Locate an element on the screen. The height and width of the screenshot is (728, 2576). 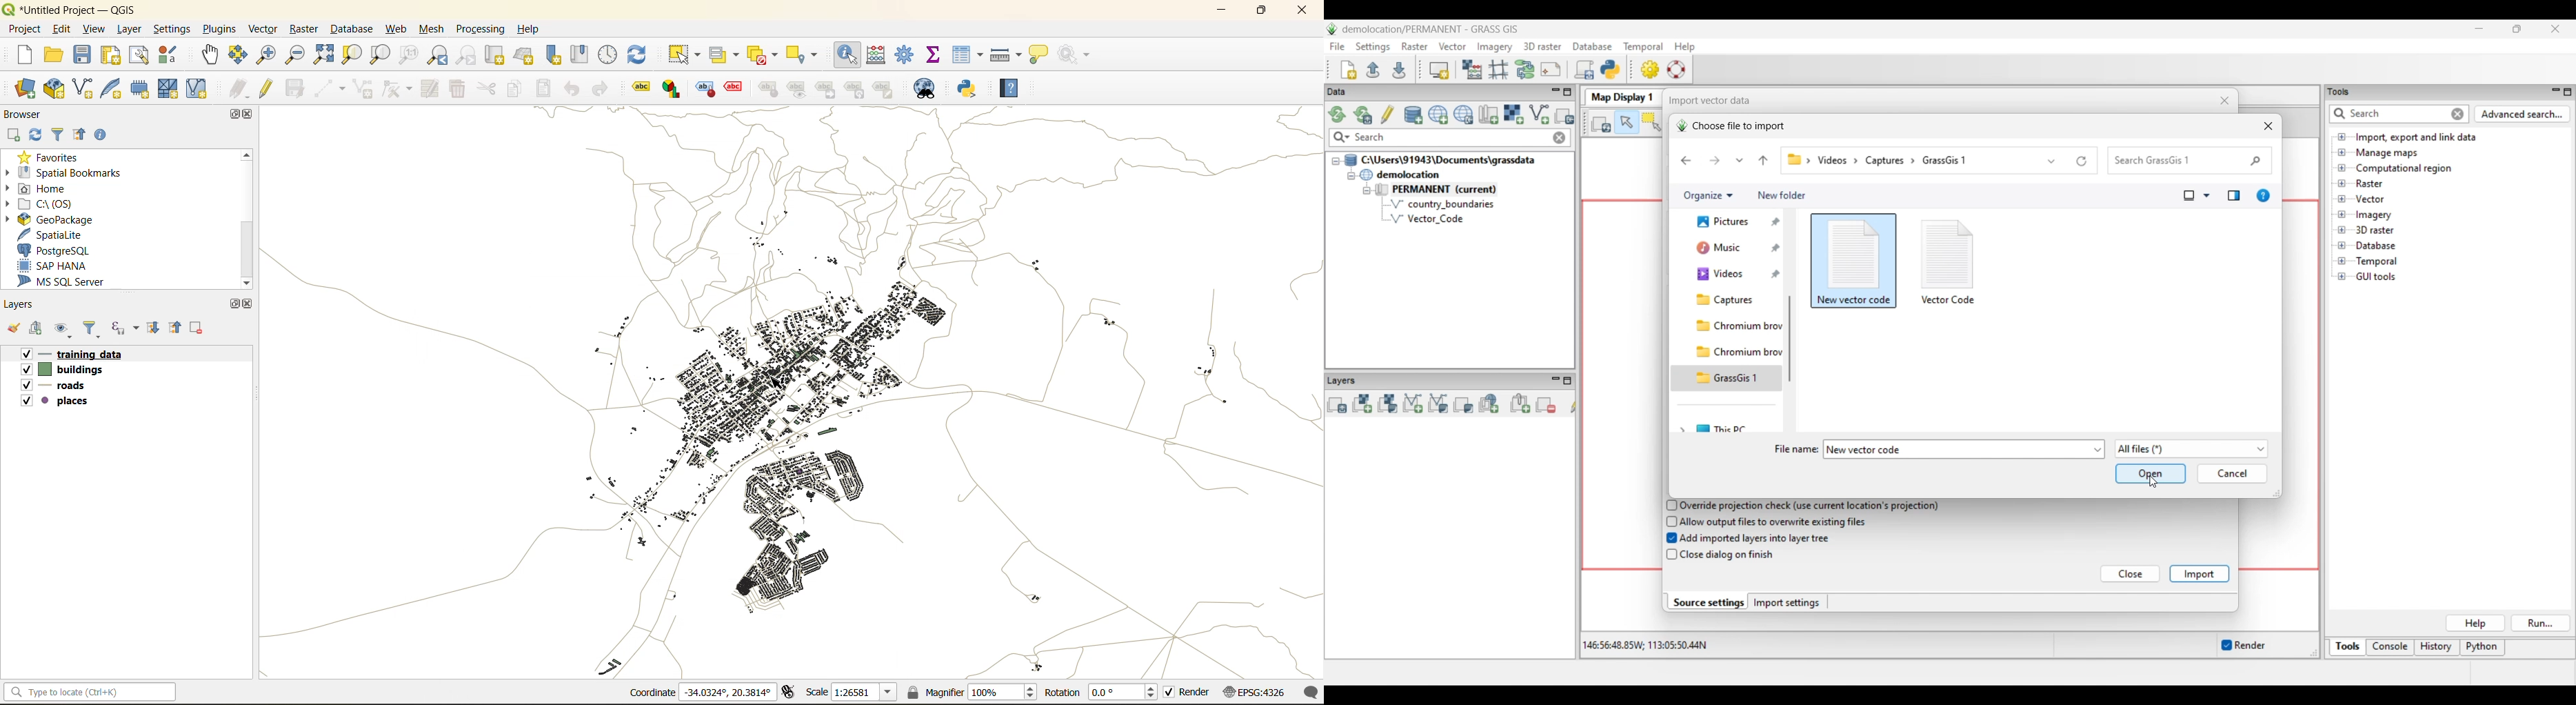
deselect value is located at coordinates (764, 57).